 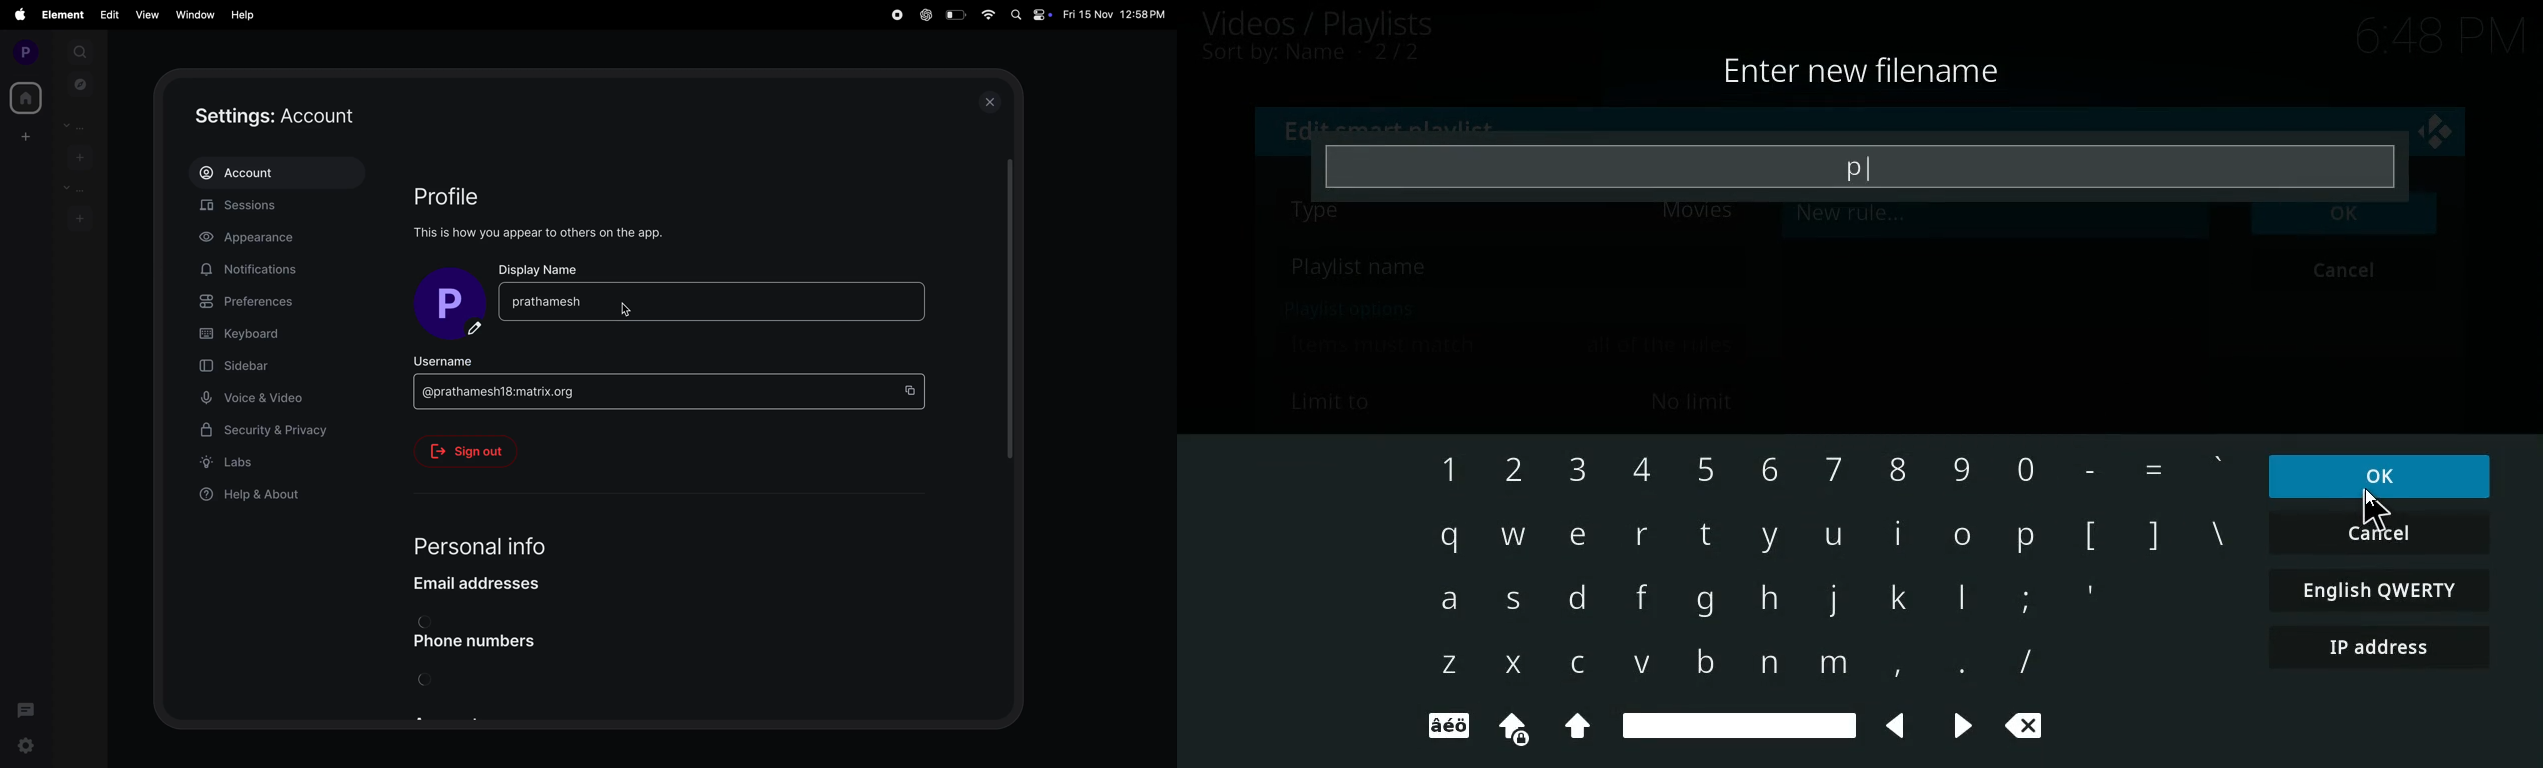 I want to click on backward, so click(x=1889, y=726).